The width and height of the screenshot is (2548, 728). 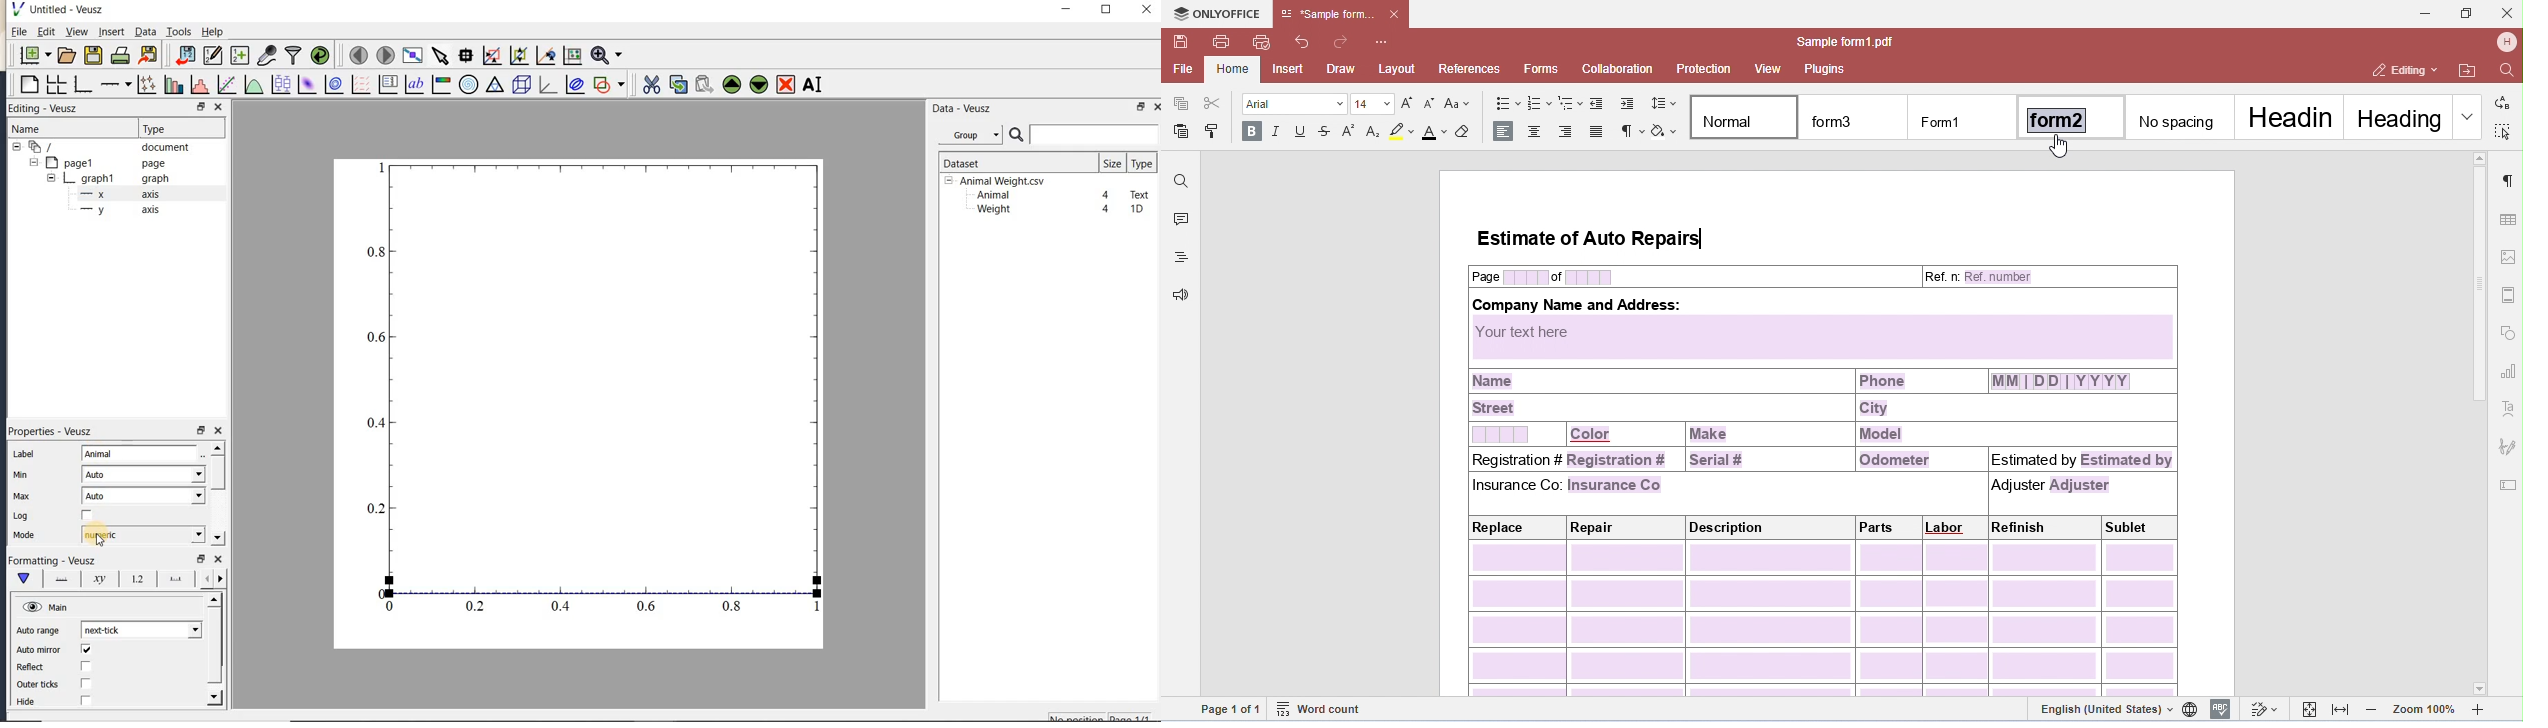 I want to click on check/uncheck, so click(x=85, y=667).